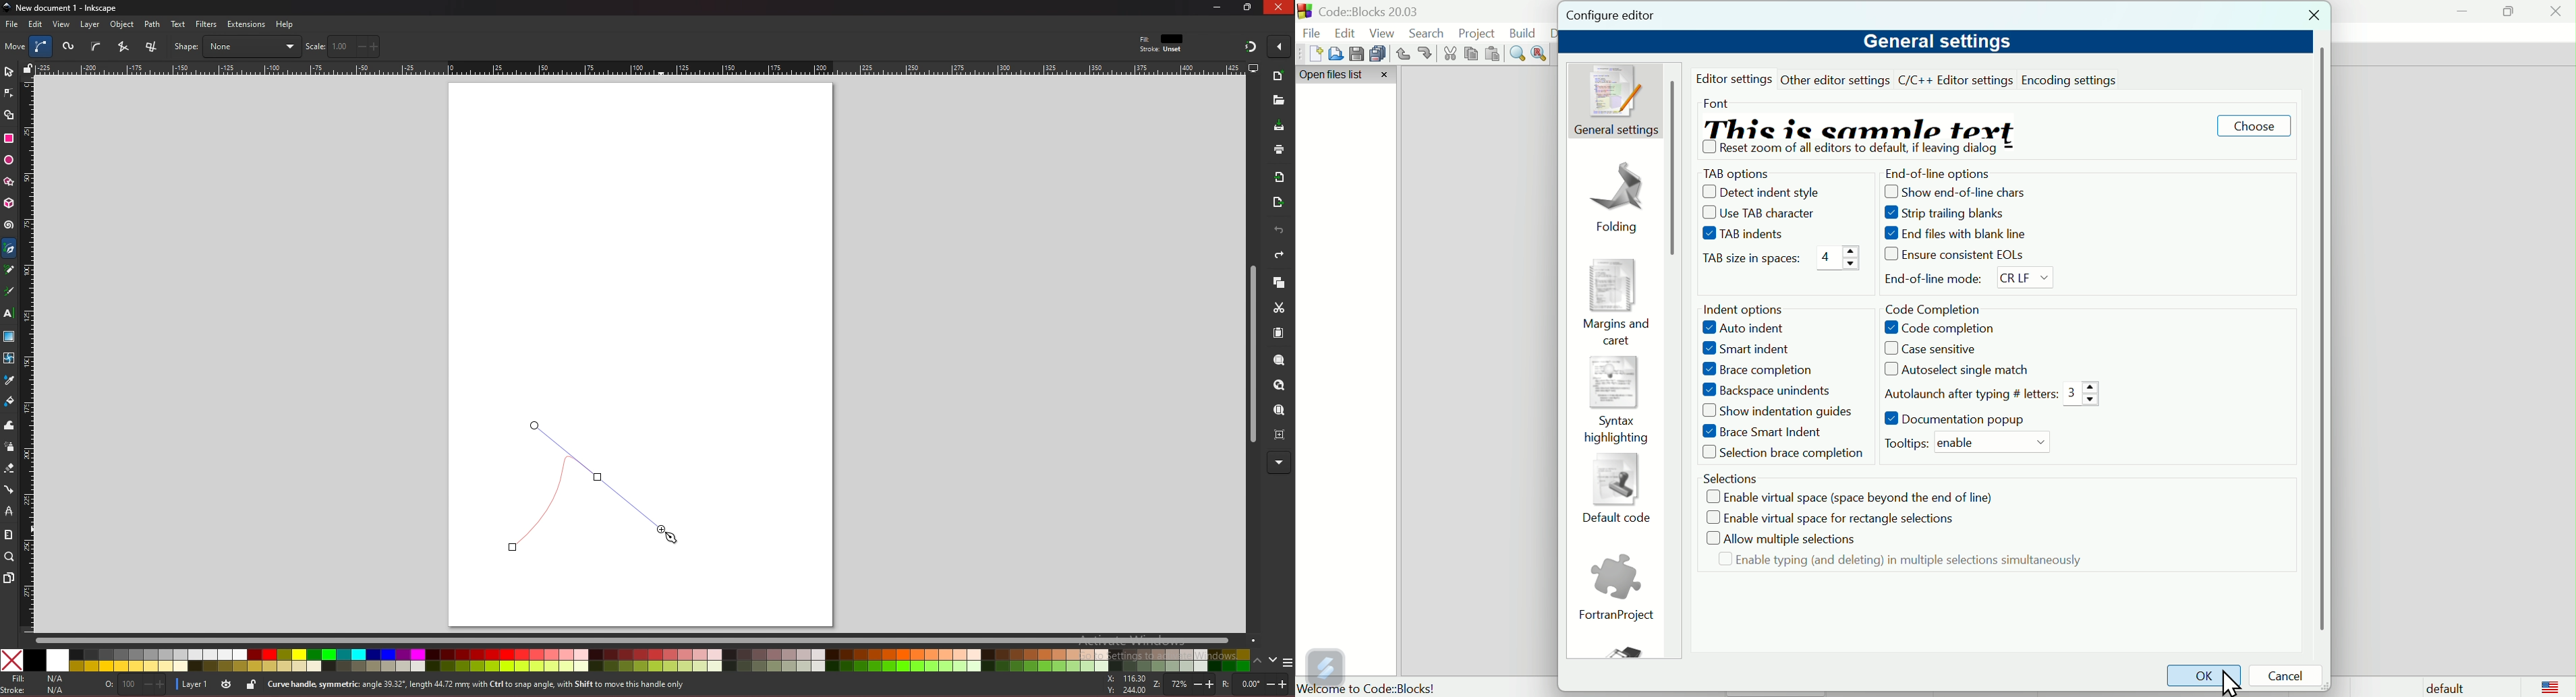  I want to click on toggle visibility, so click(227, 684).